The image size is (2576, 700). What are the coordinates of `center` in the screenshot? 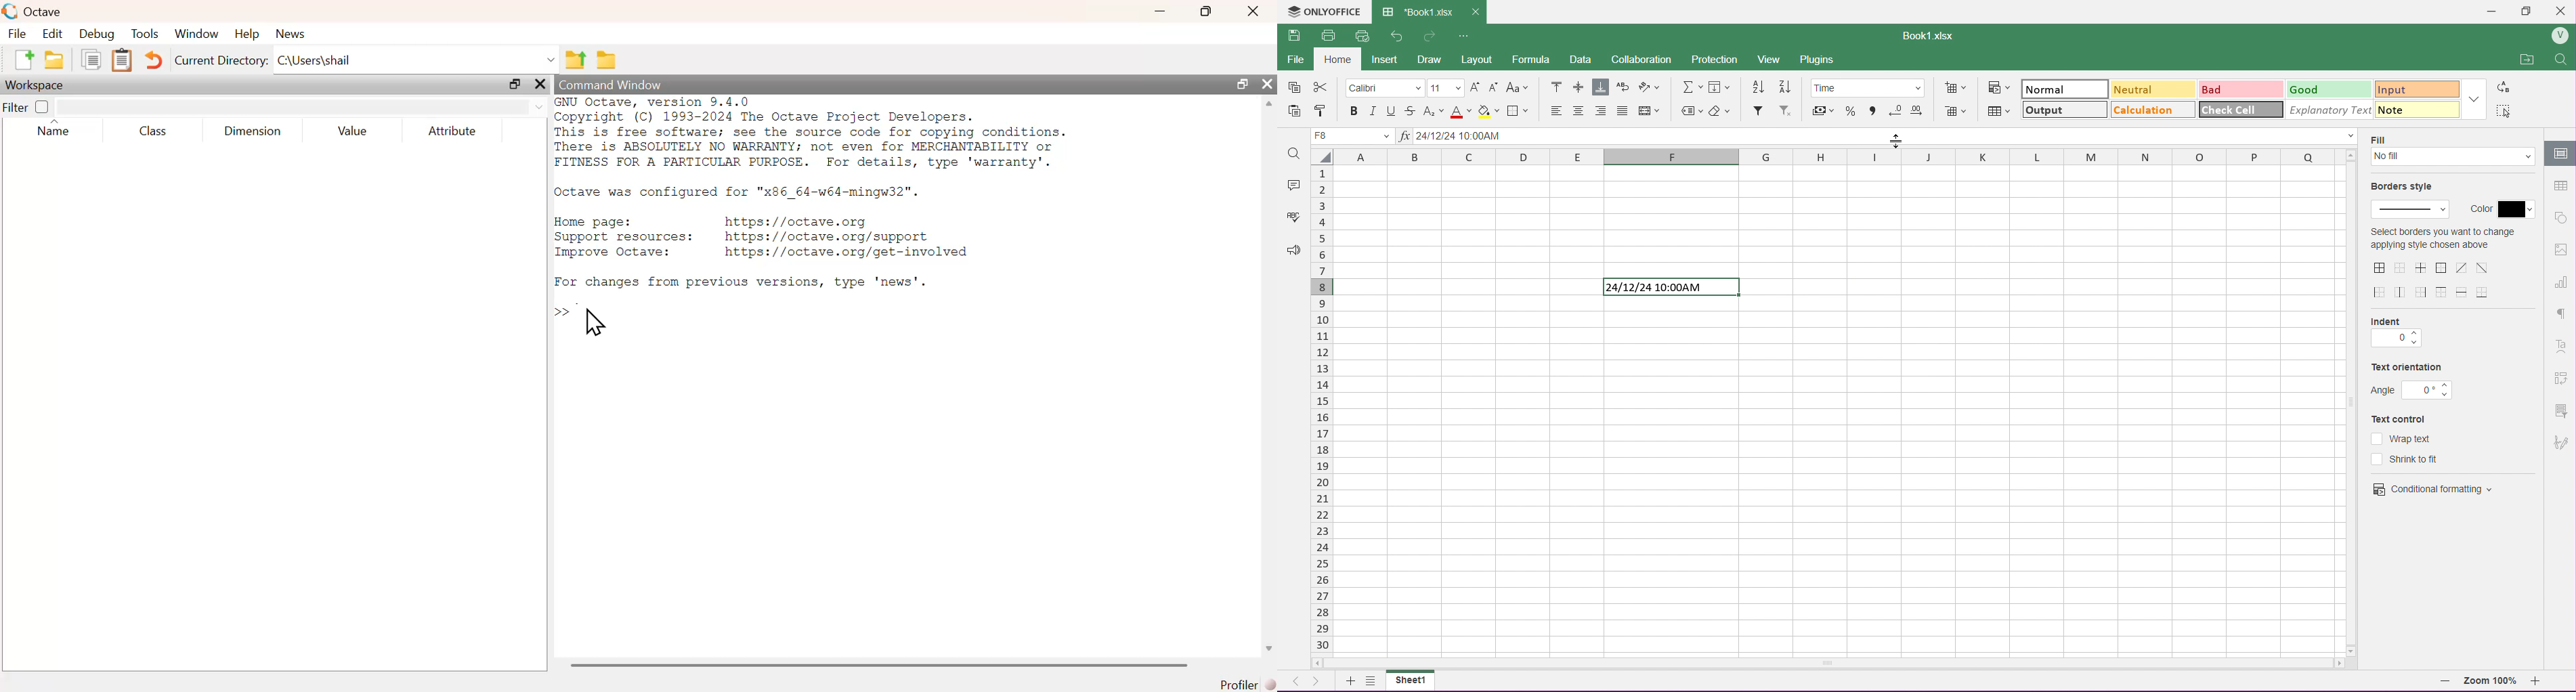 It's located at (2462, 267).